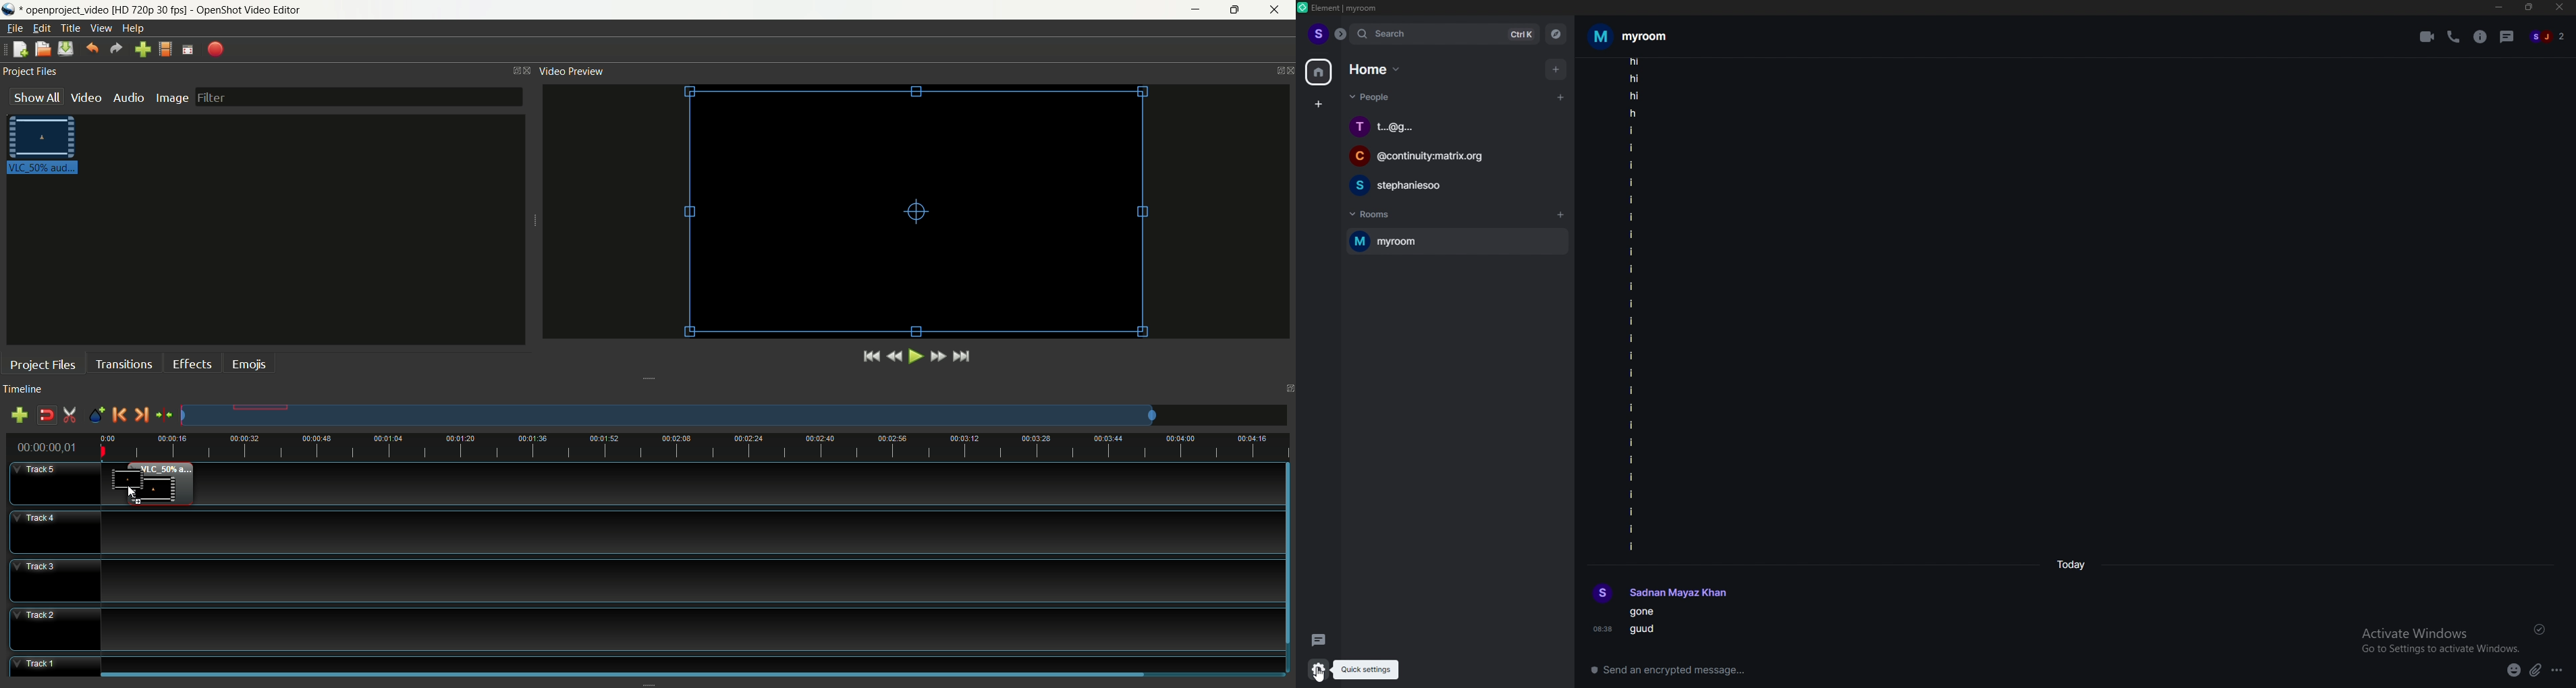  Describe the element at coordinates (1636, 304) in the screenshot. I see `texts` at that location.